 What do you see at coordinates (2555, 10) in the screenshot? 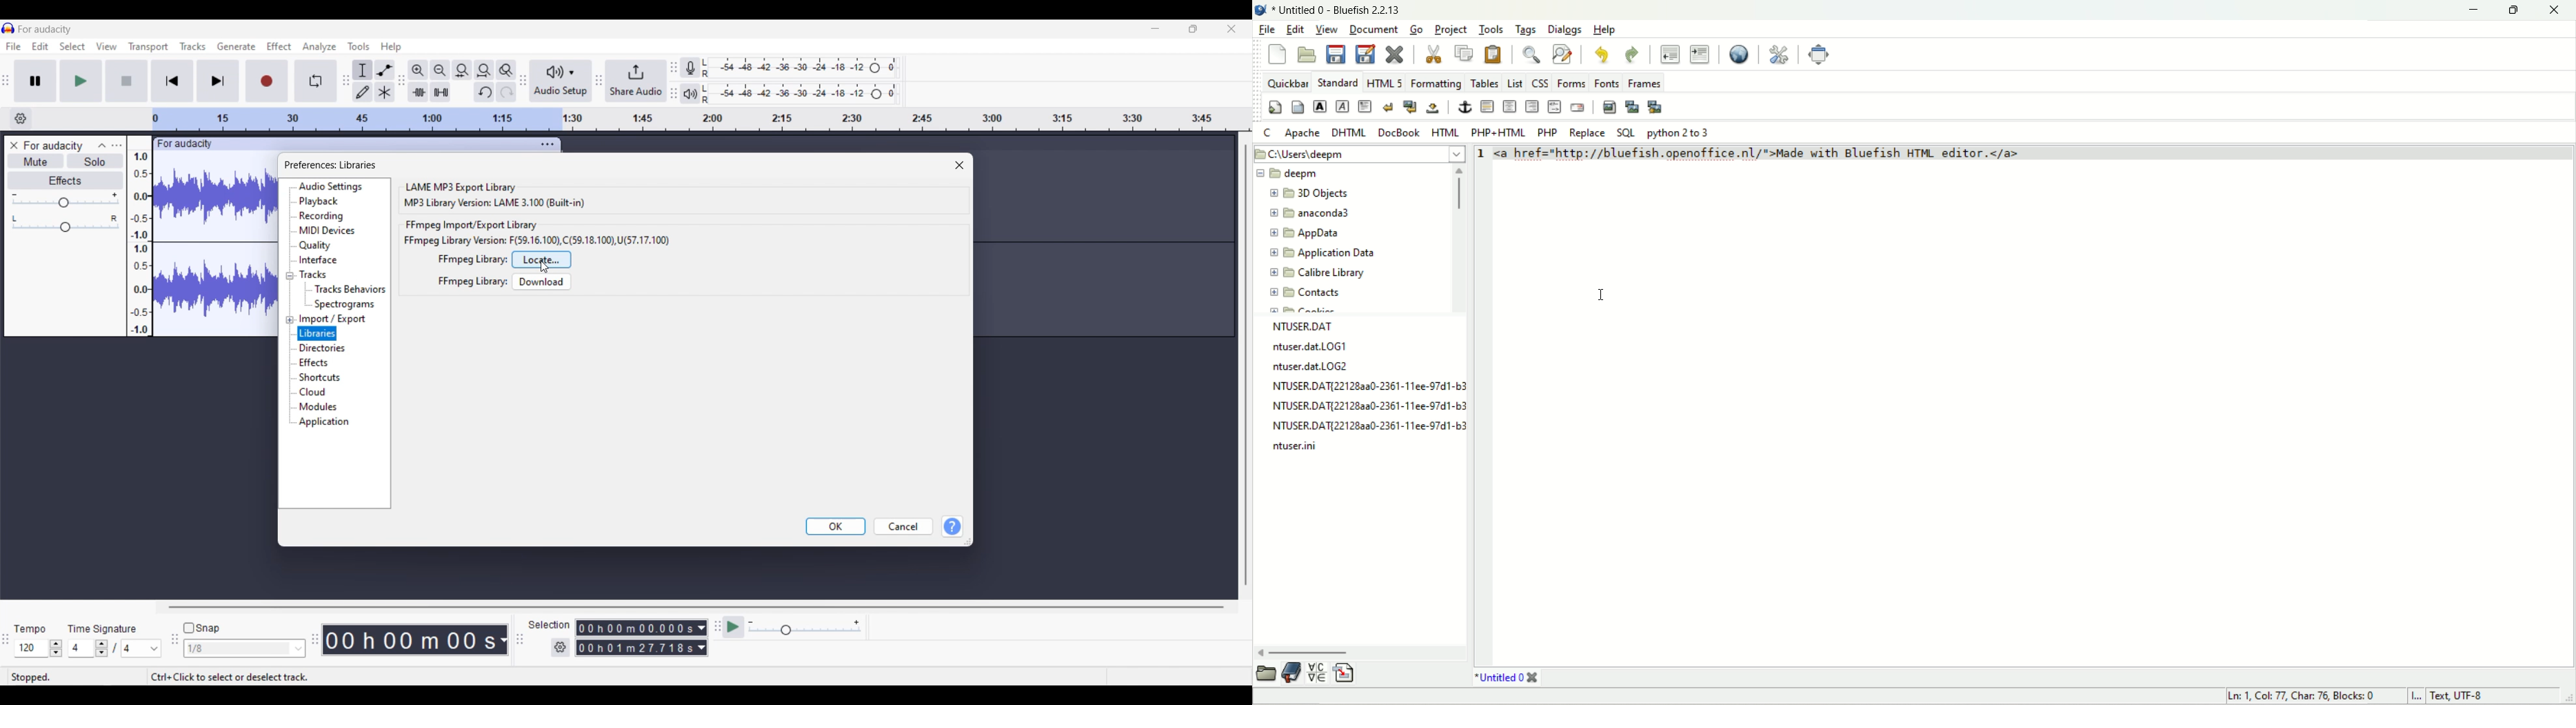
I see `close` at bounding box center [2555, 10].